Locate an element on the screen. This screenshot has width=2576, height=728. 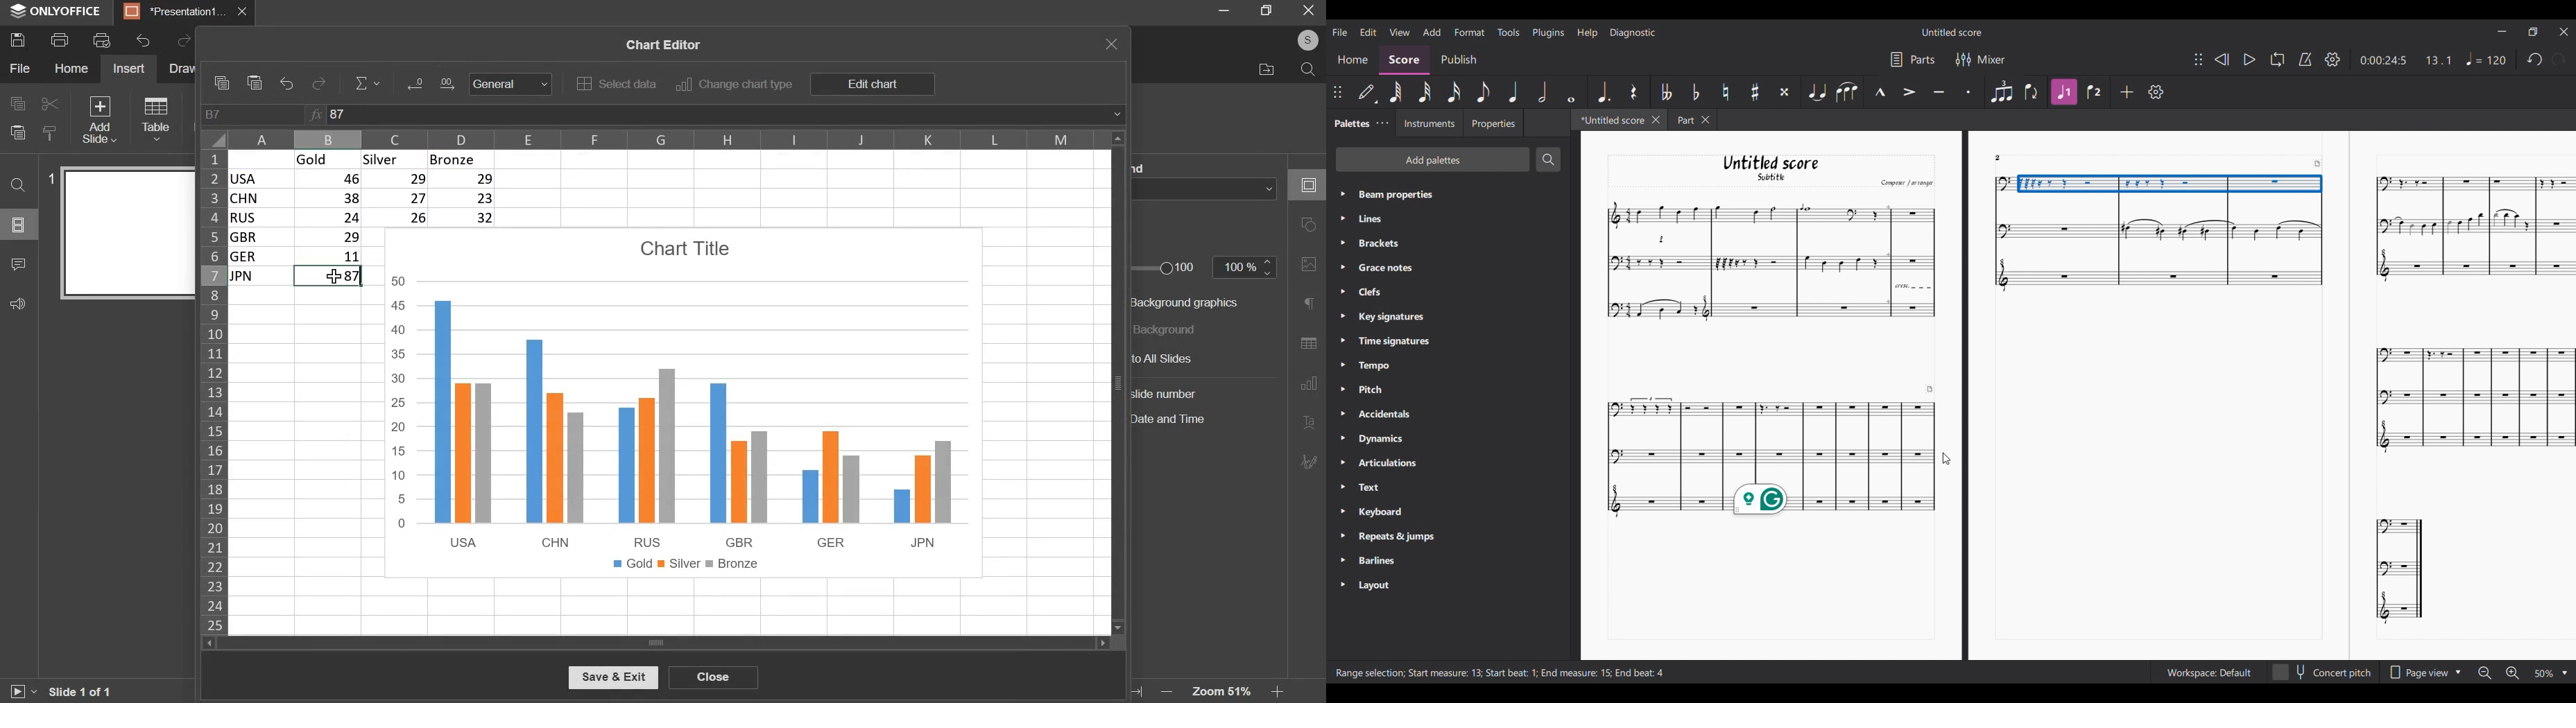
Publish  is located at coordinates (1460, 61).